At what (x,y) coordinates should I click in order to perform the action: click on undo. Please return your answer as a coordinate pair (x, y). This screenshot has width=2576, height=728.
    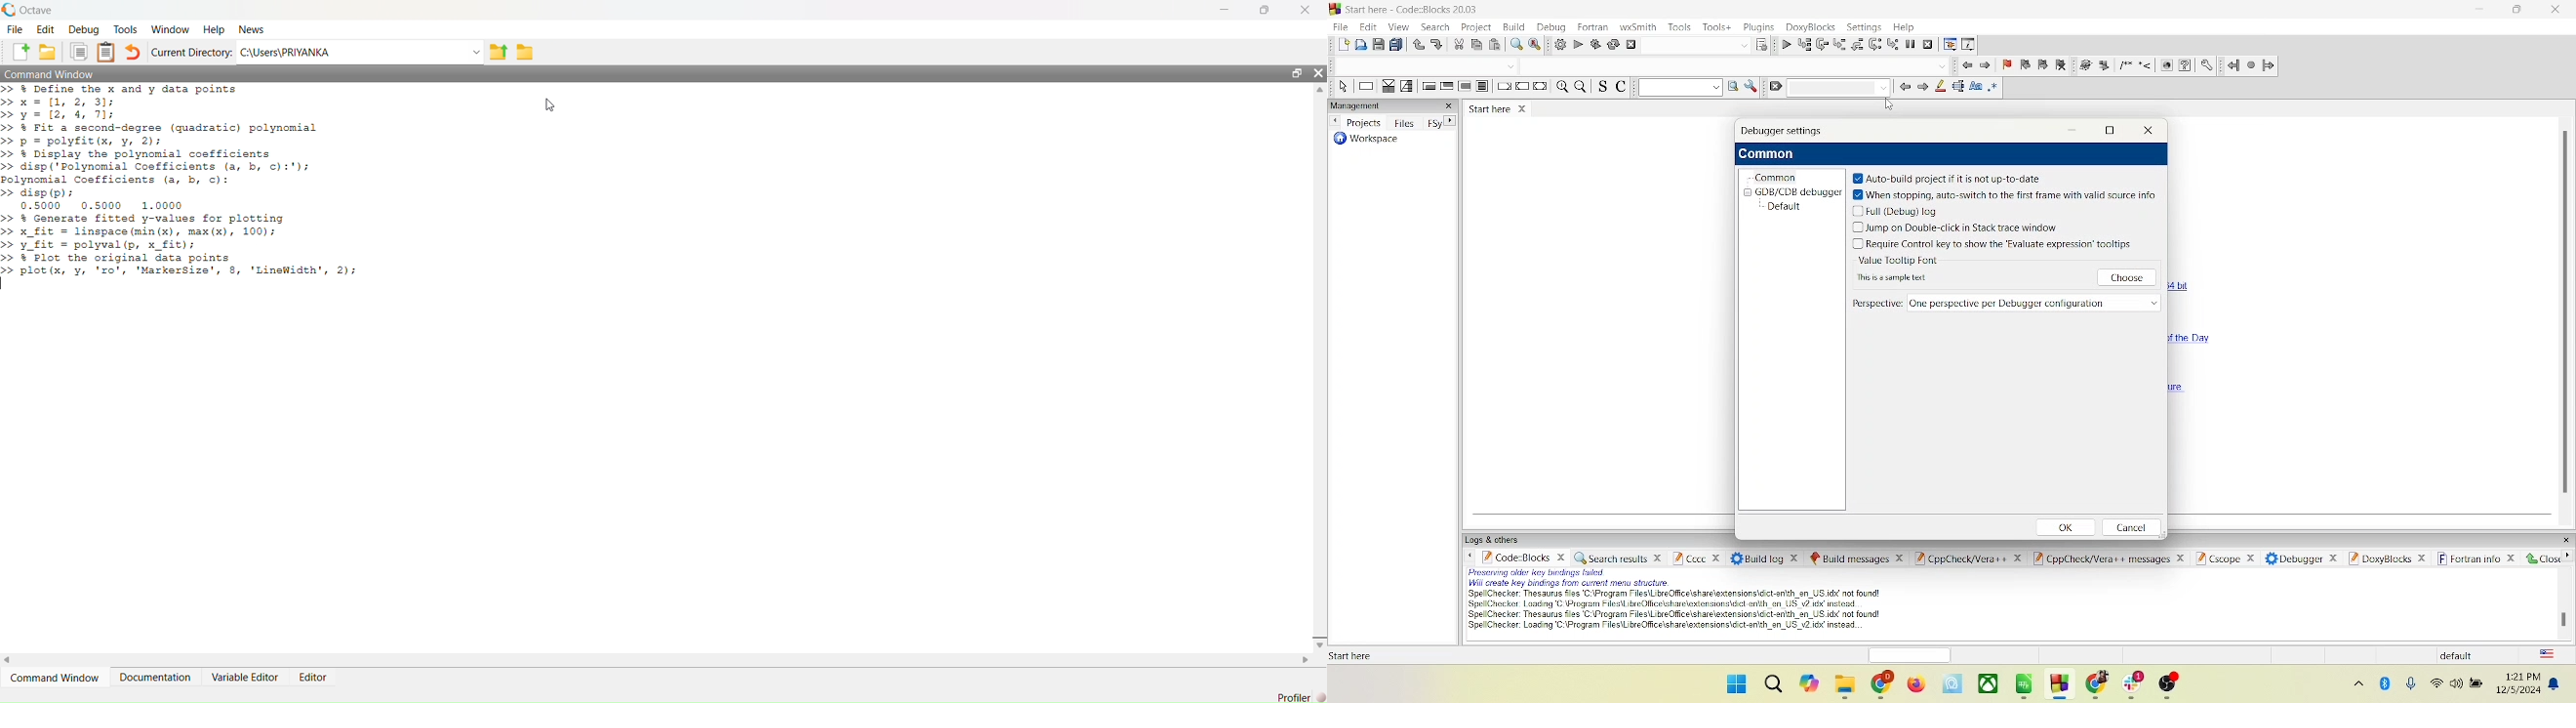
    Looking at the image, I should click on (1418, 45).